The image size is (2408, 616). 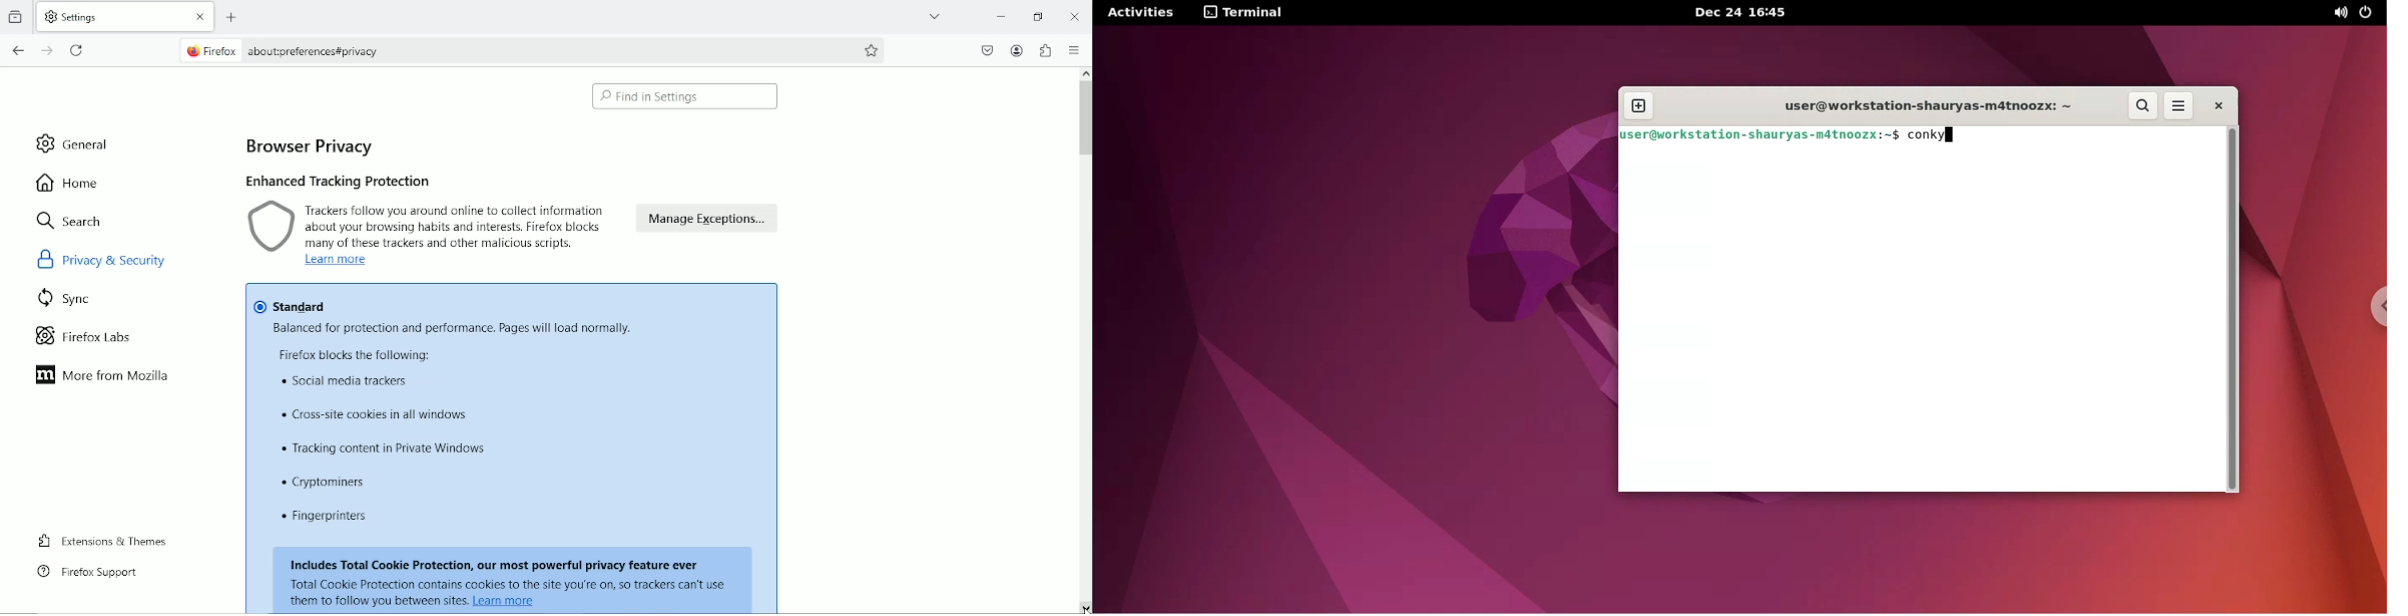 I want to click on Browser privacy, so click(x=318, y=146).